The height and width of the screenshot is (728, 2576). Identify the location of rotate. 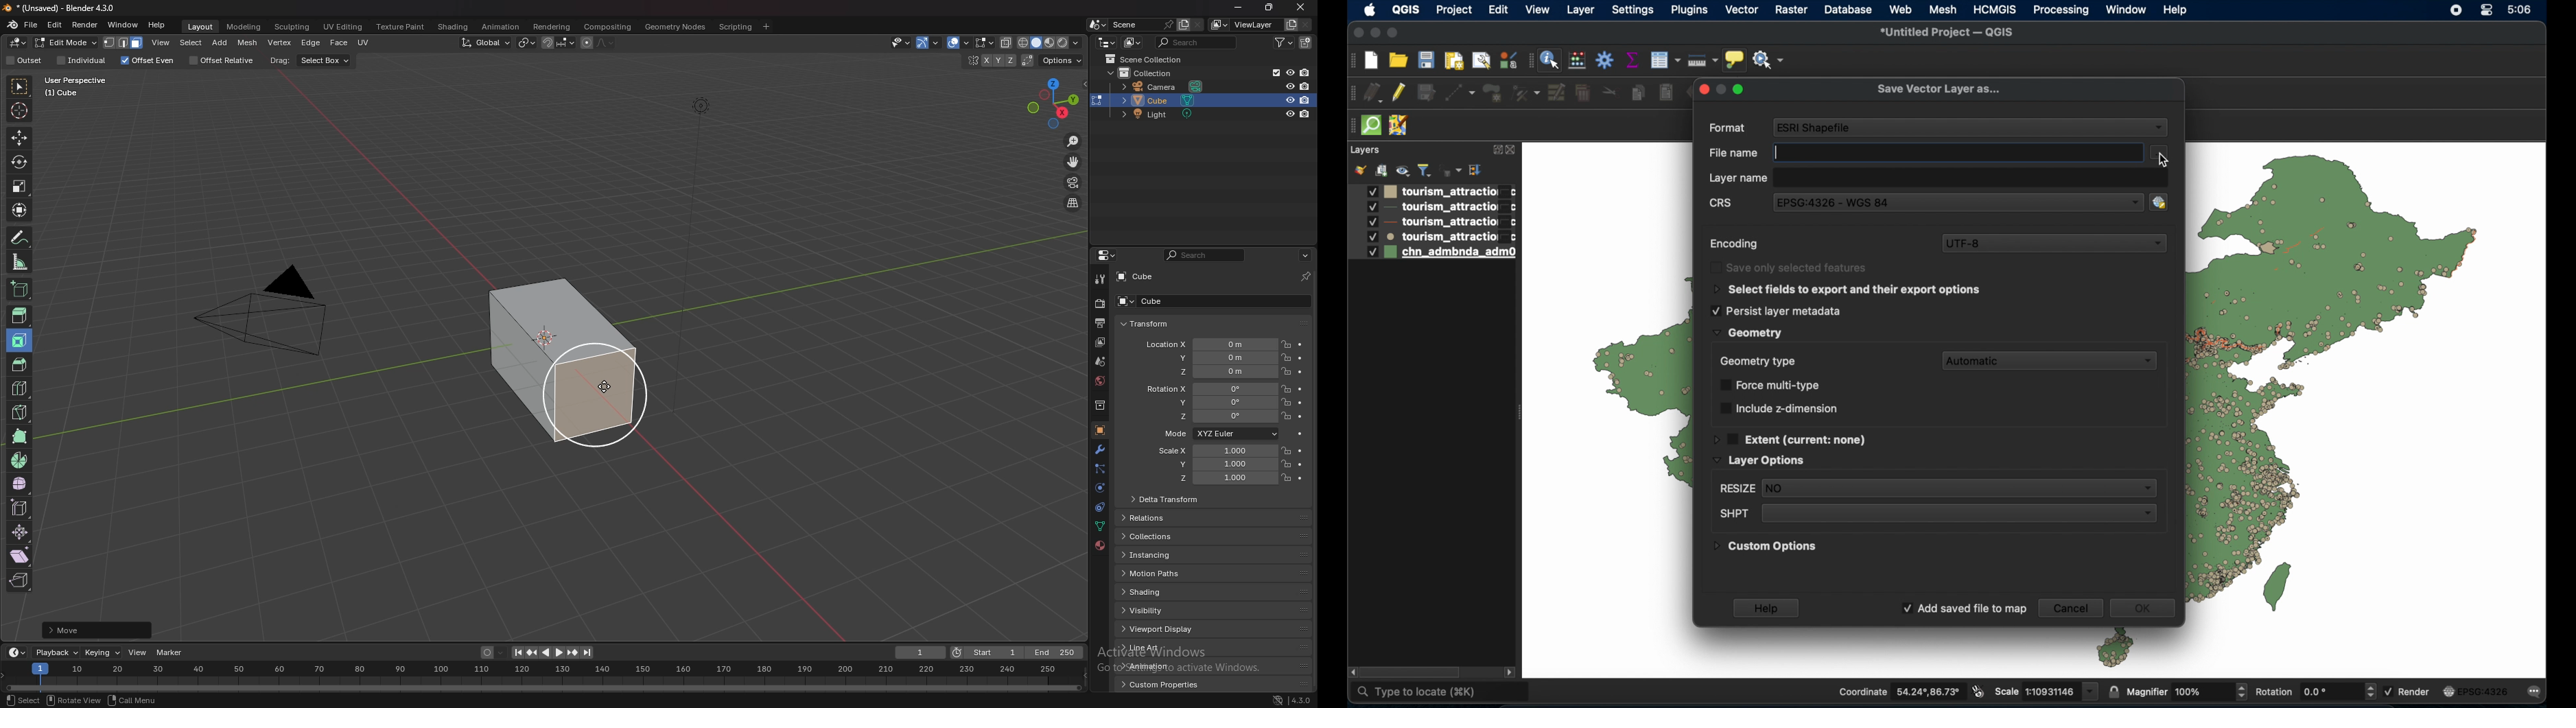
(19, 162).